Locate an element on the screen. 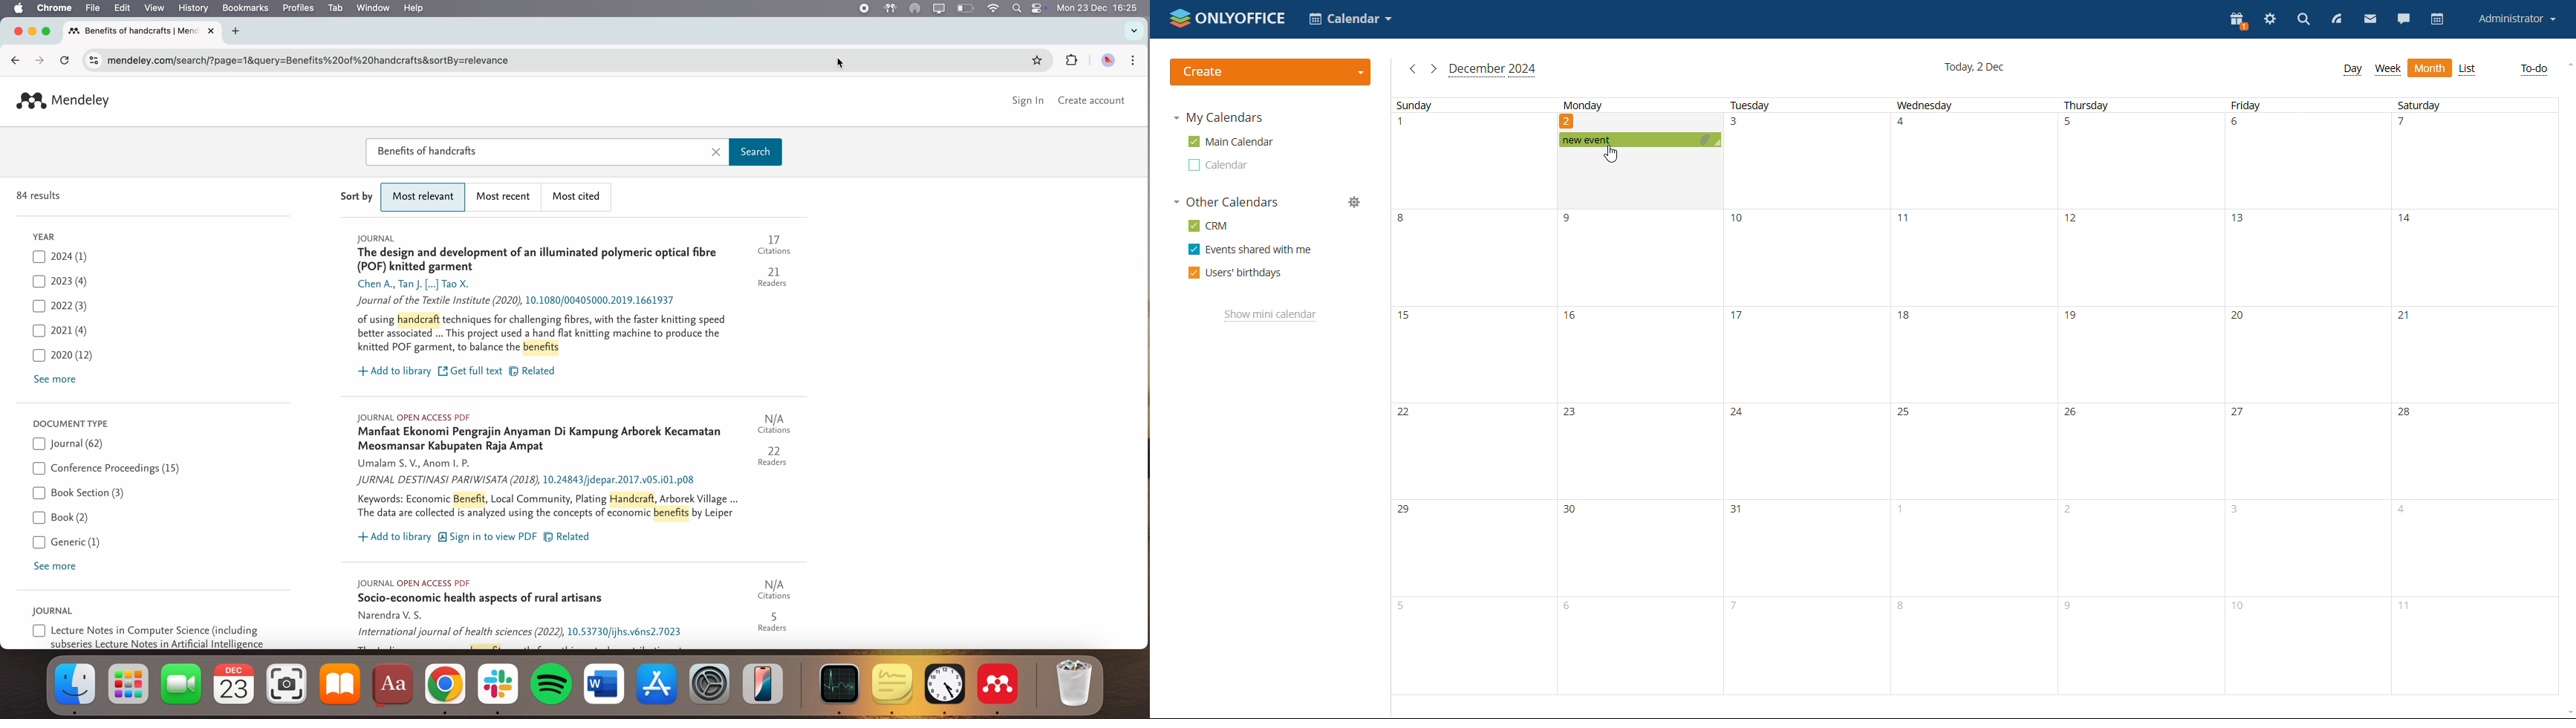  most relevant is located at coordinates (424, 197).